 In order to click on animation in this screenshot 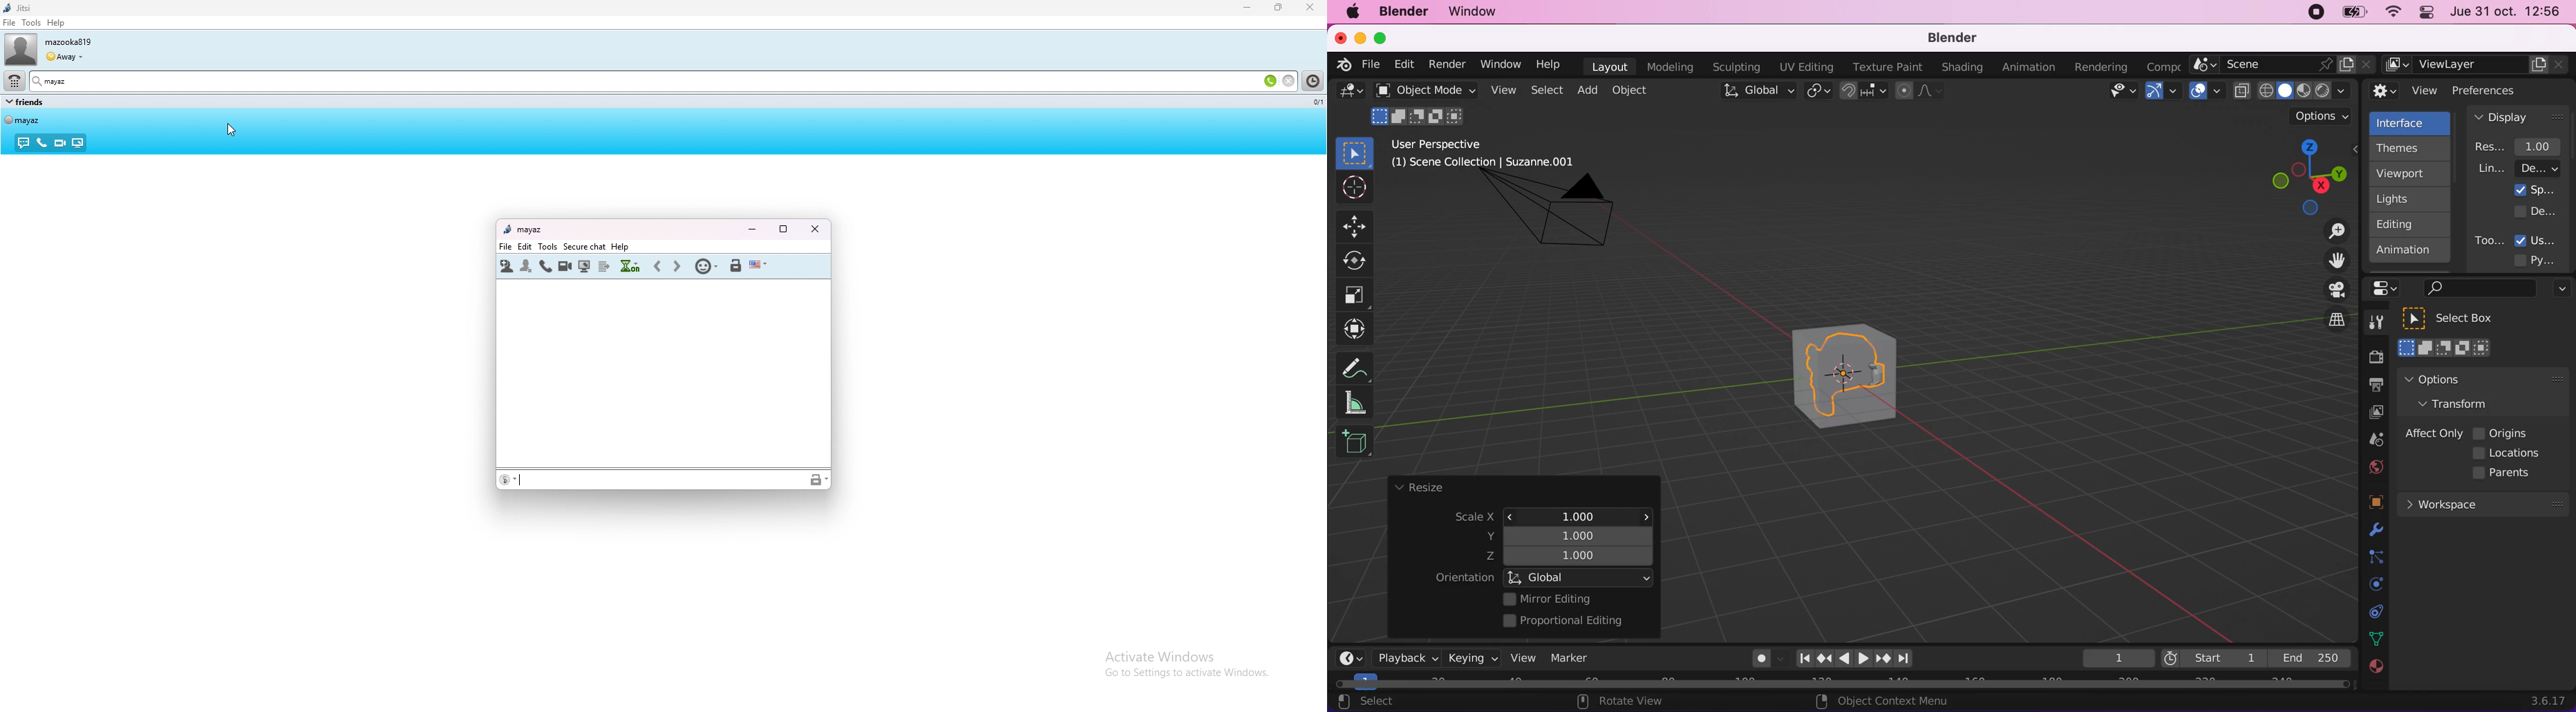, I will do `click(2411, 253)`.